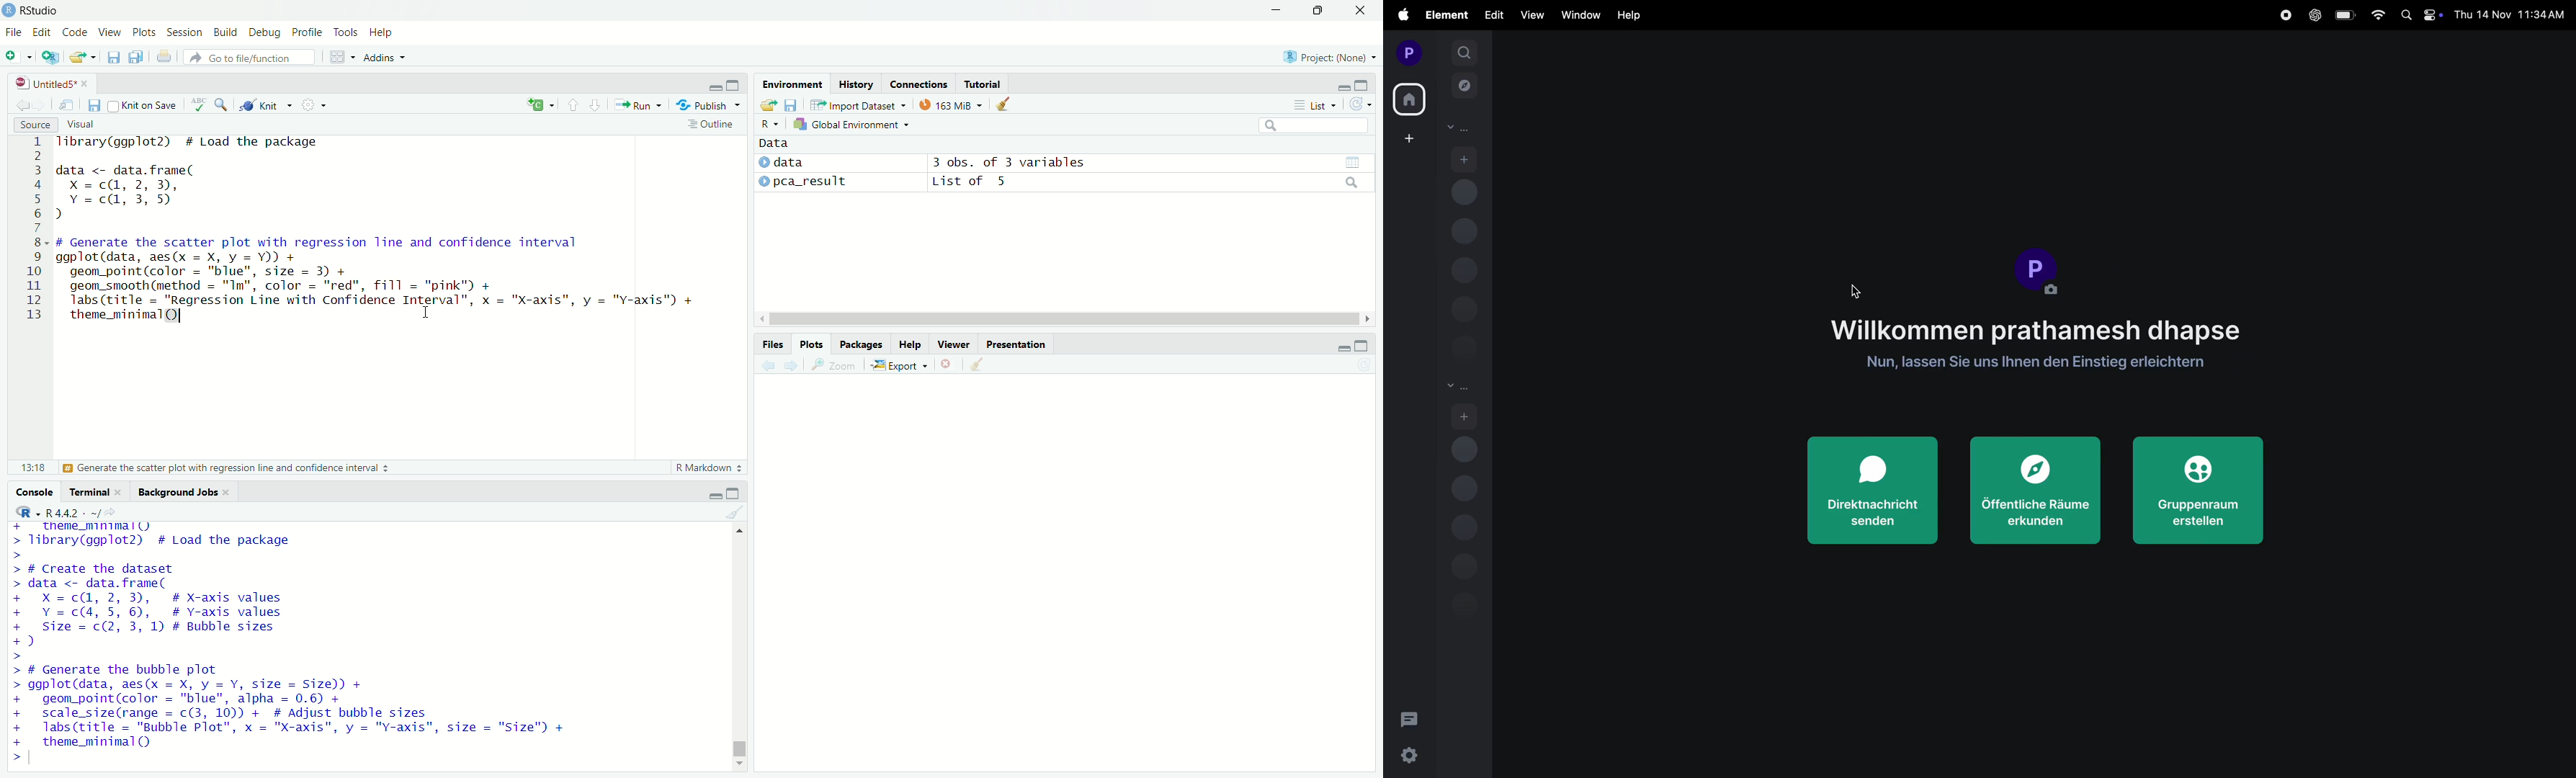 This screenshot has width=2576, height=784. I want to click on Save workspace as, so click(790, 104).